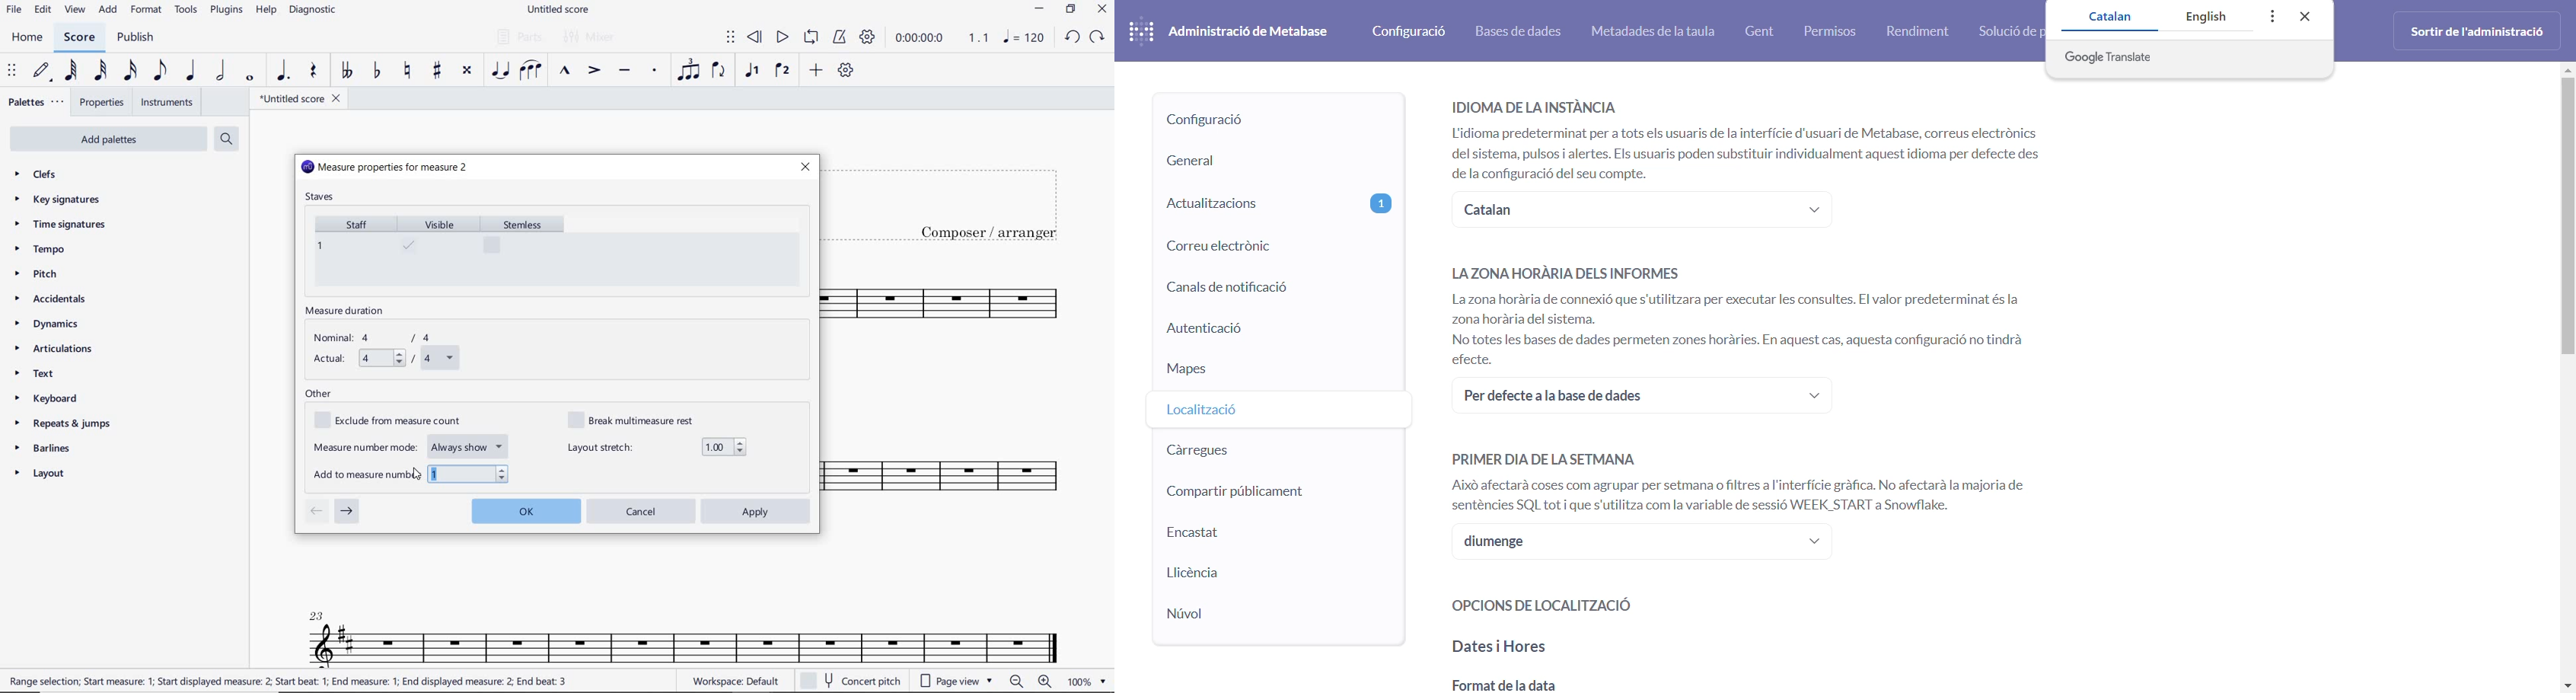 Image resolution: width=2576 pixels, height=700 pixels. I want to click on measure properties for measure 2, so click(386, 168).